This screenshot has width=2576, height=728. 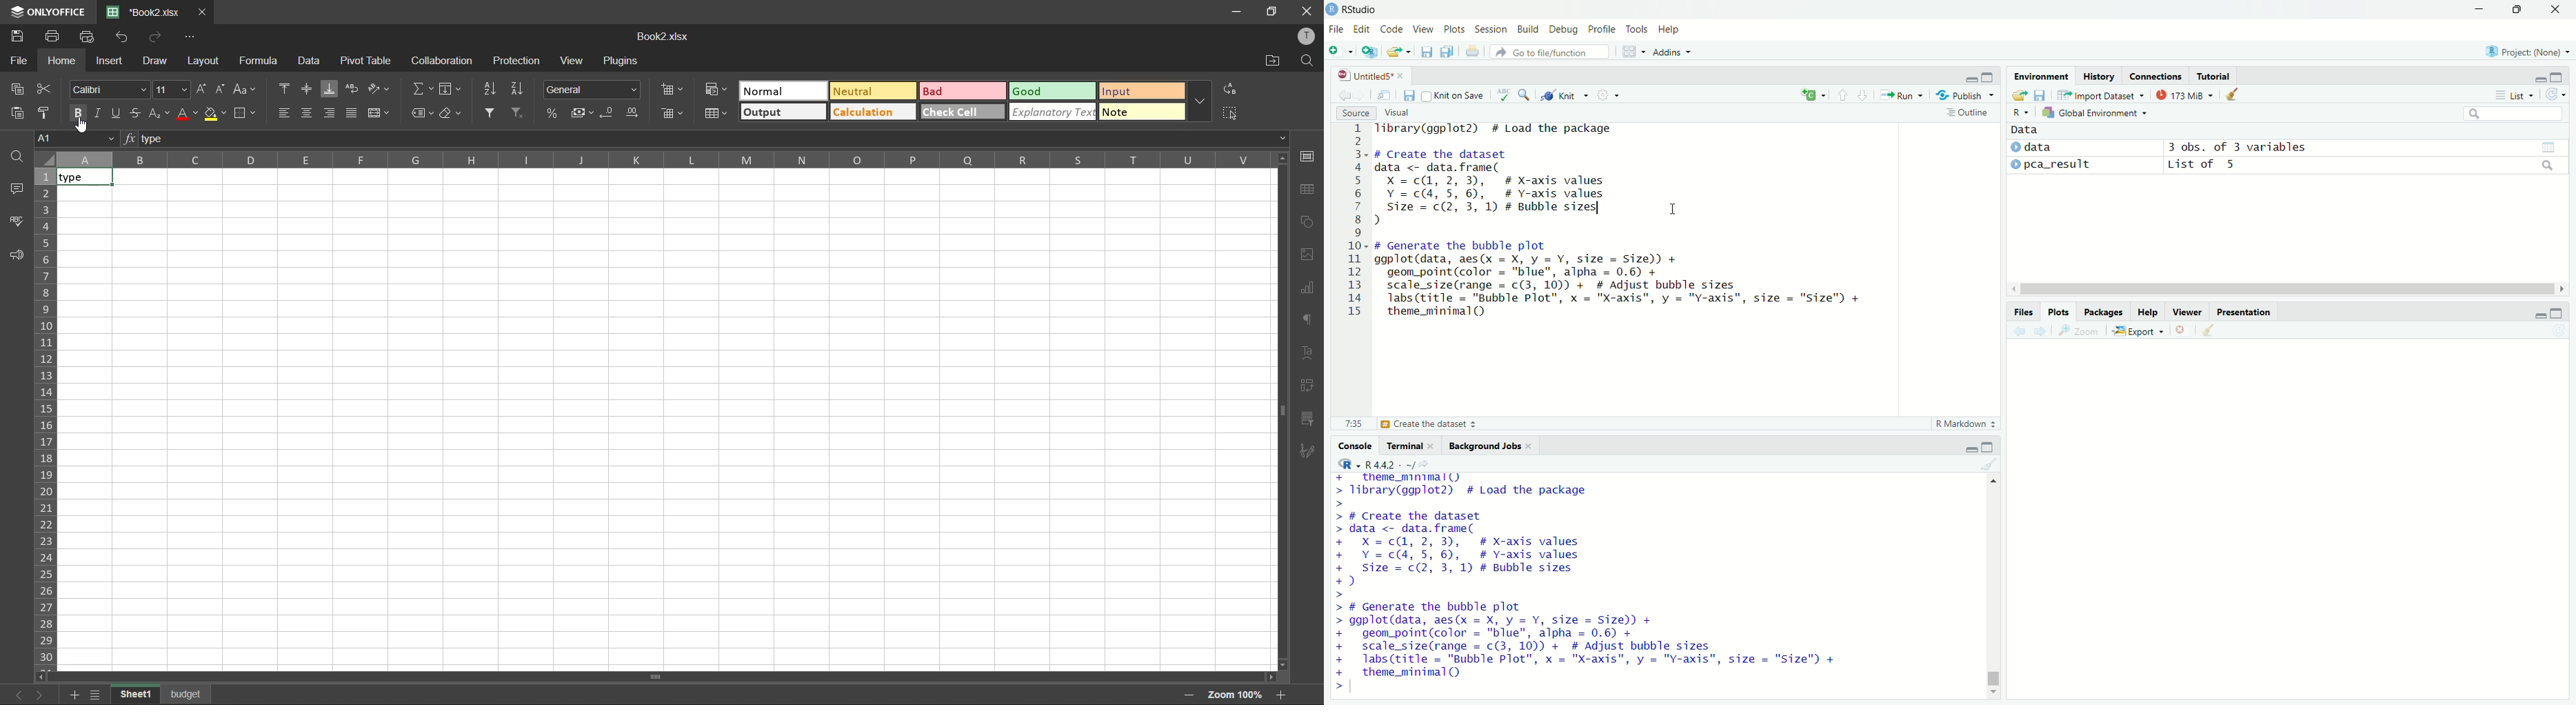 I want to click on increase decimal, so click(x=634, y=112).